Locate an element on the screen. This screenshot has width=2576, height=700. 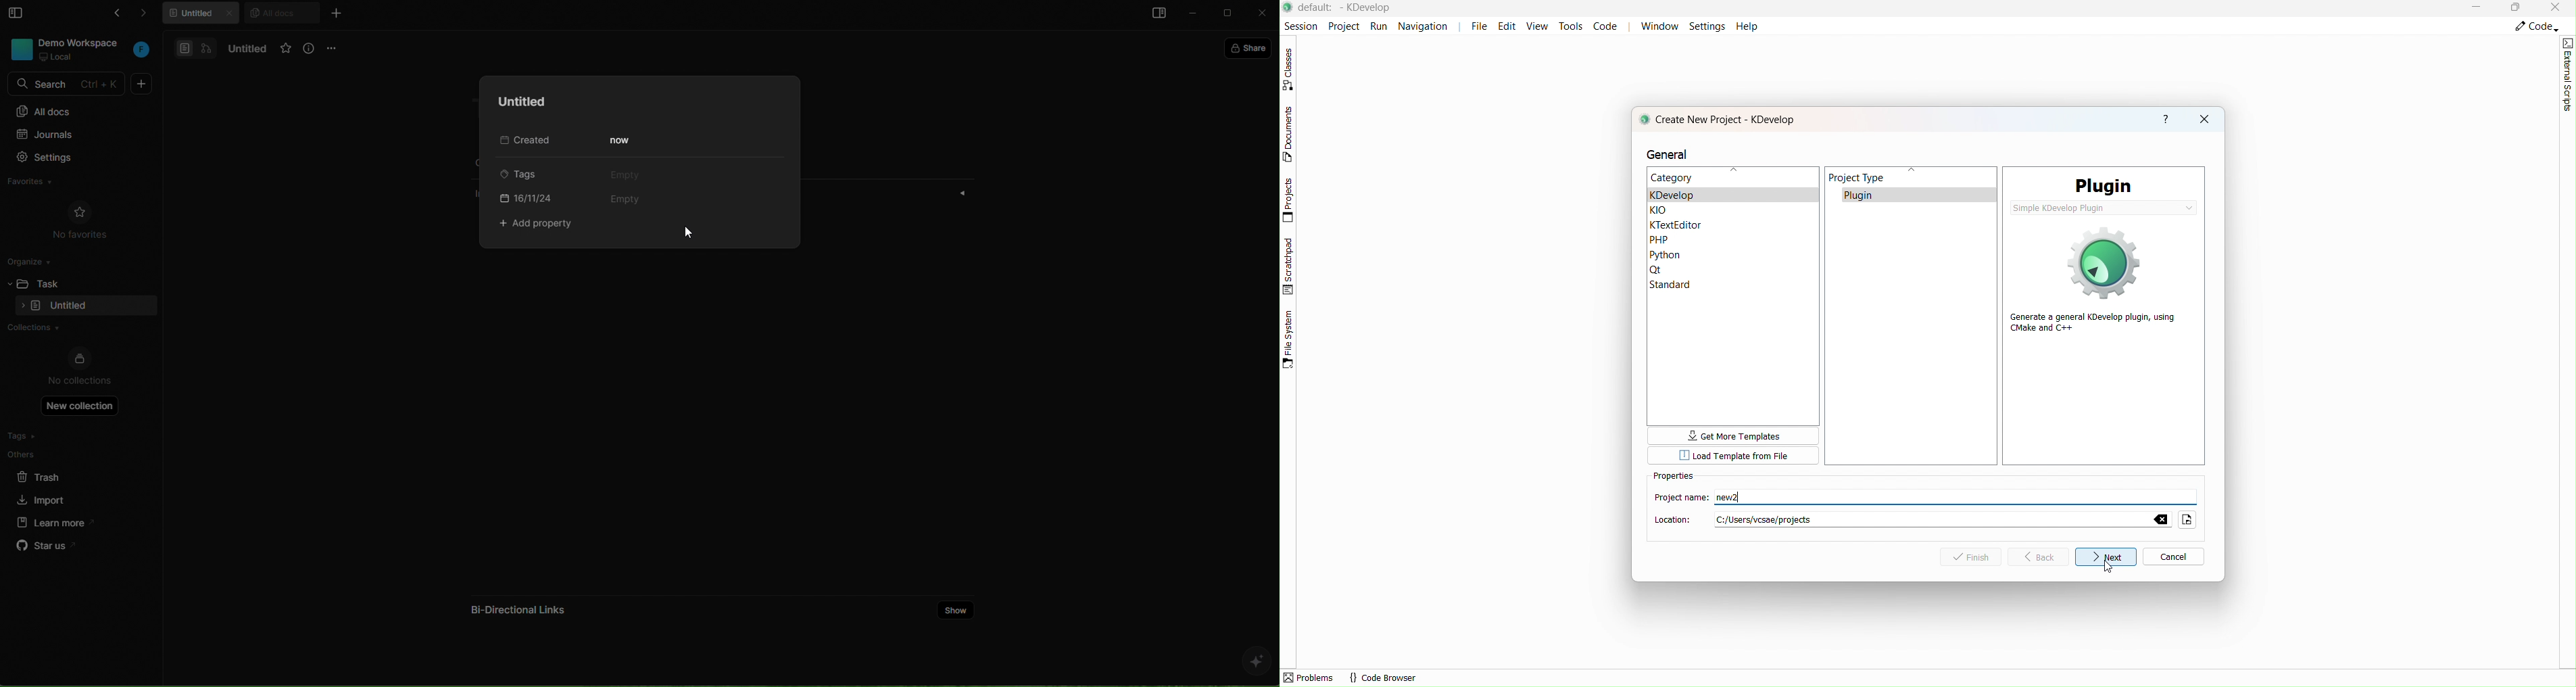
settings is located at coordinates (73, 159).